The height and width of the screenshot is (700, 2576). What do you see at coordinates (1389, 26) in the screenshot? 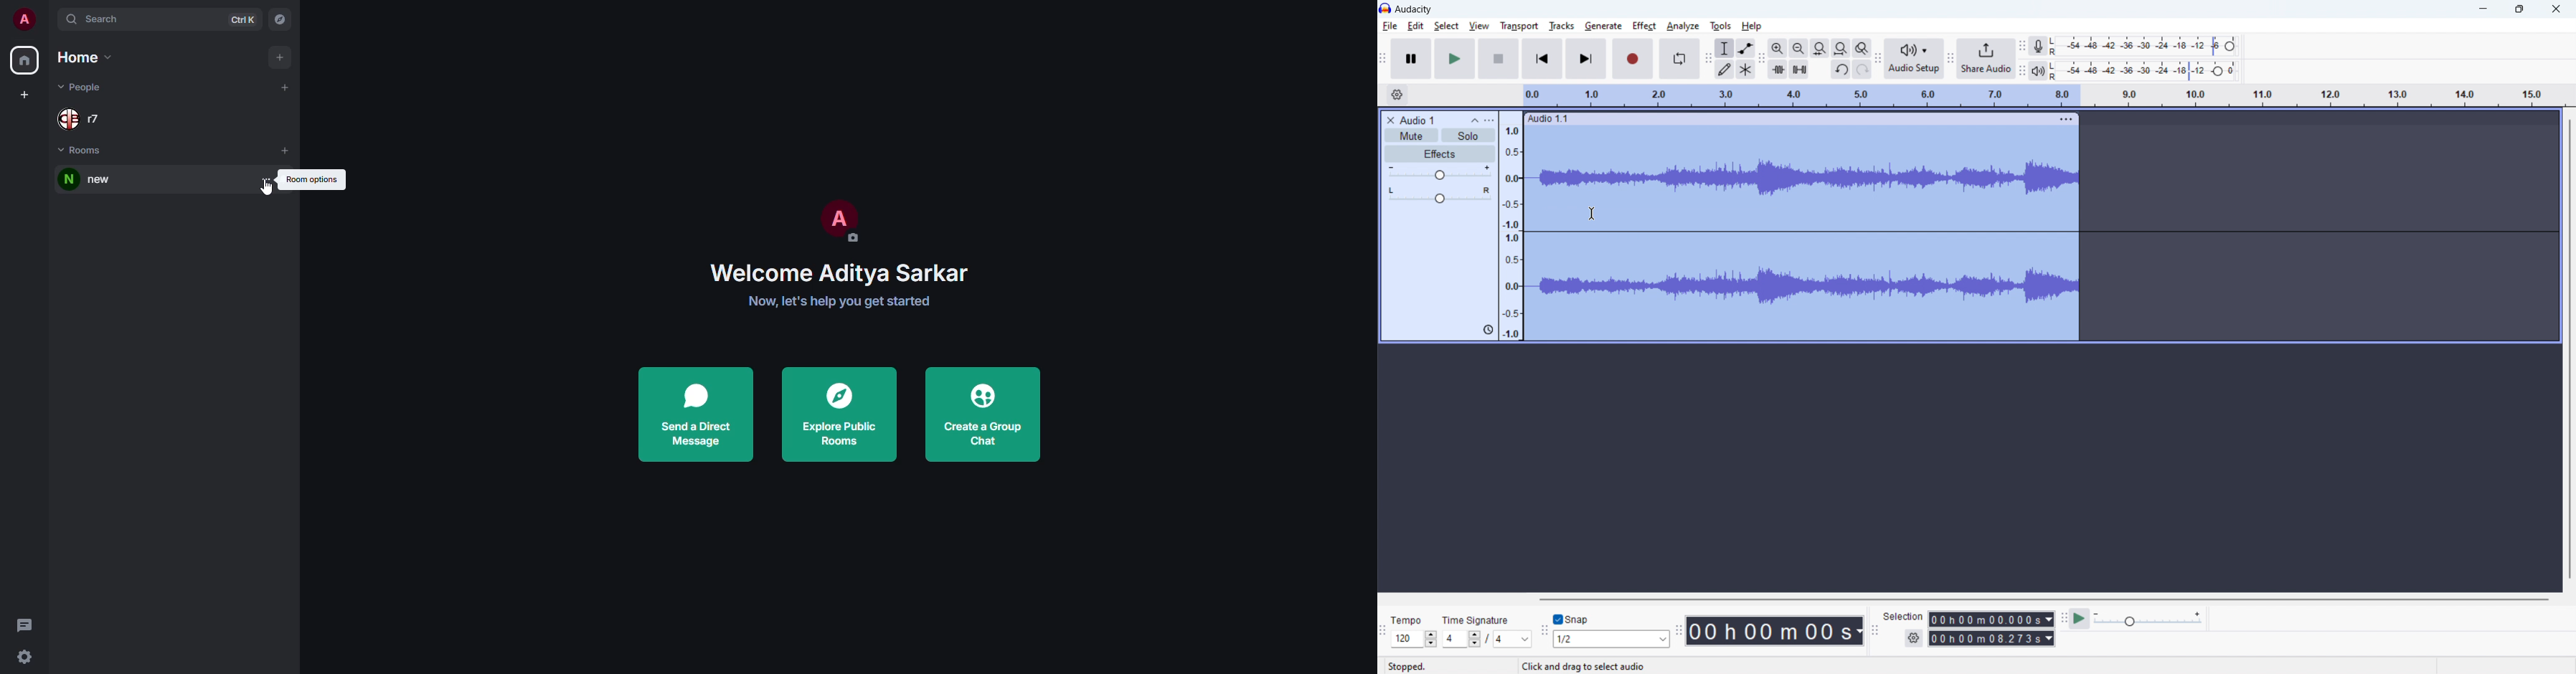
I see `file` at bounding box center [1389, 26].